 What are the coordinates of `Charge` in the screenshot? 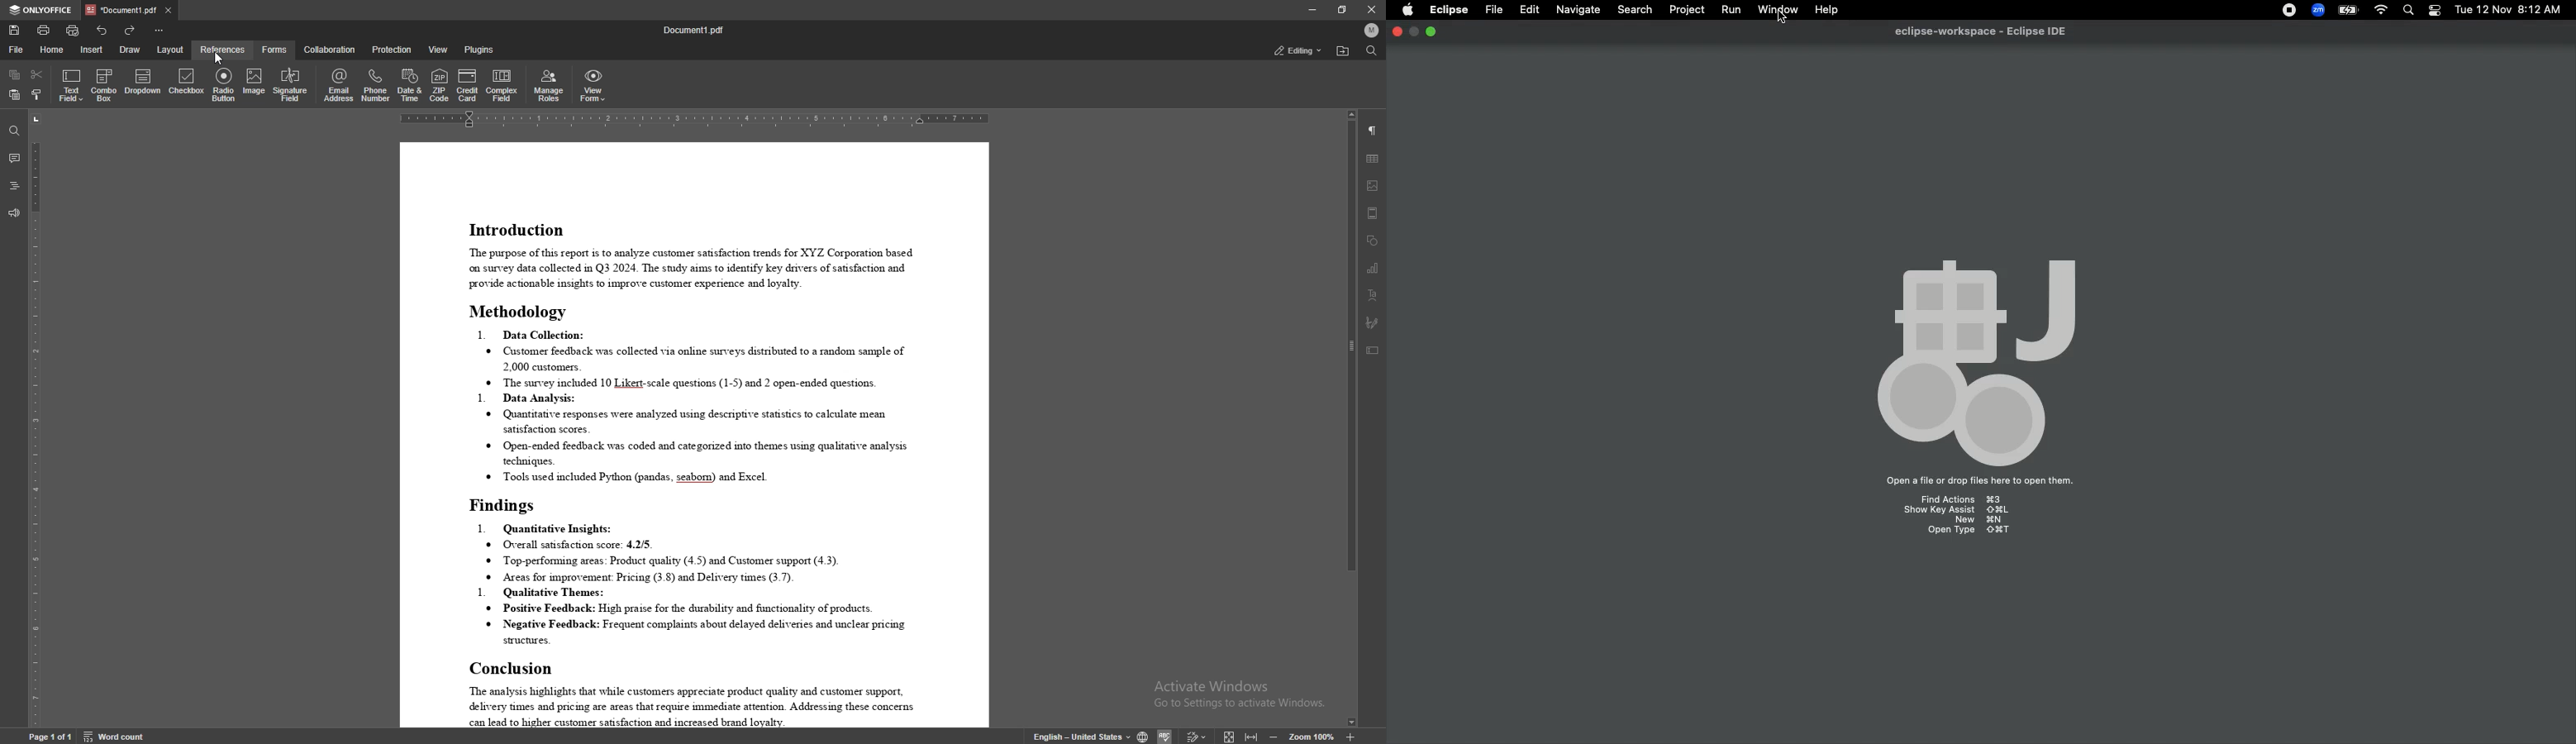 It's located at (2345, 12).